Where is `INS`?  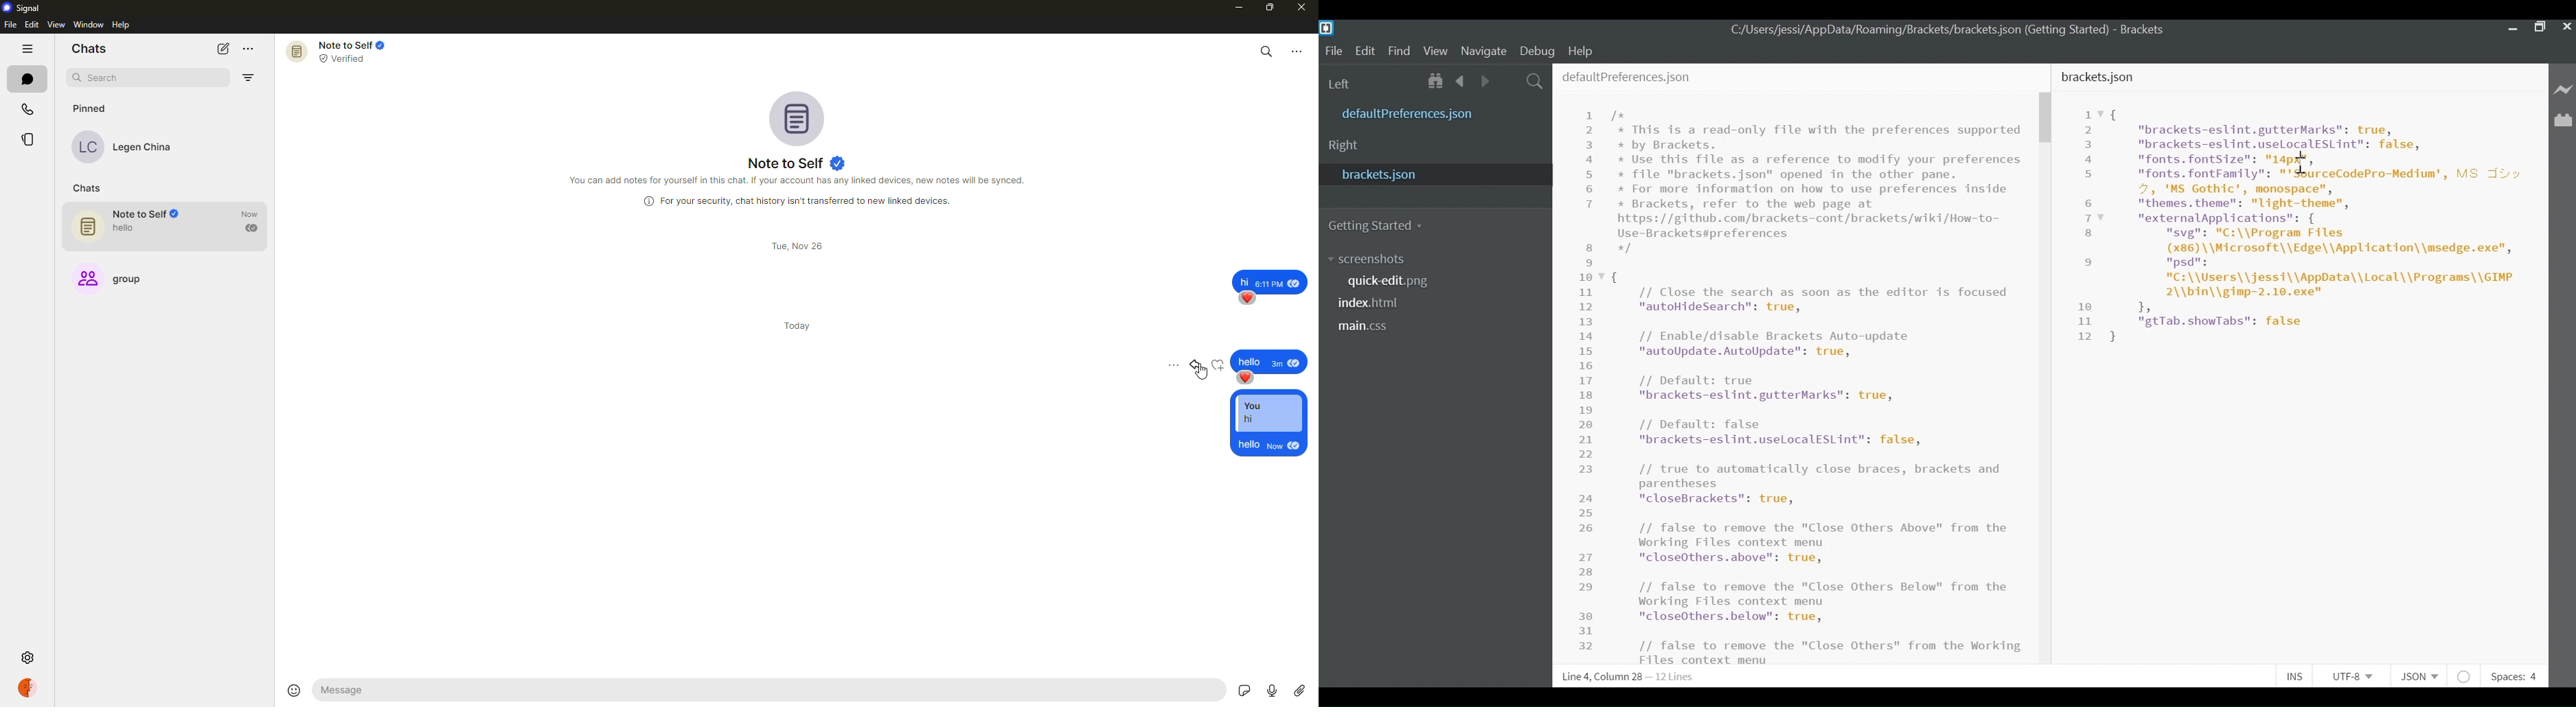
INS is located at coordinates (2299, 676).